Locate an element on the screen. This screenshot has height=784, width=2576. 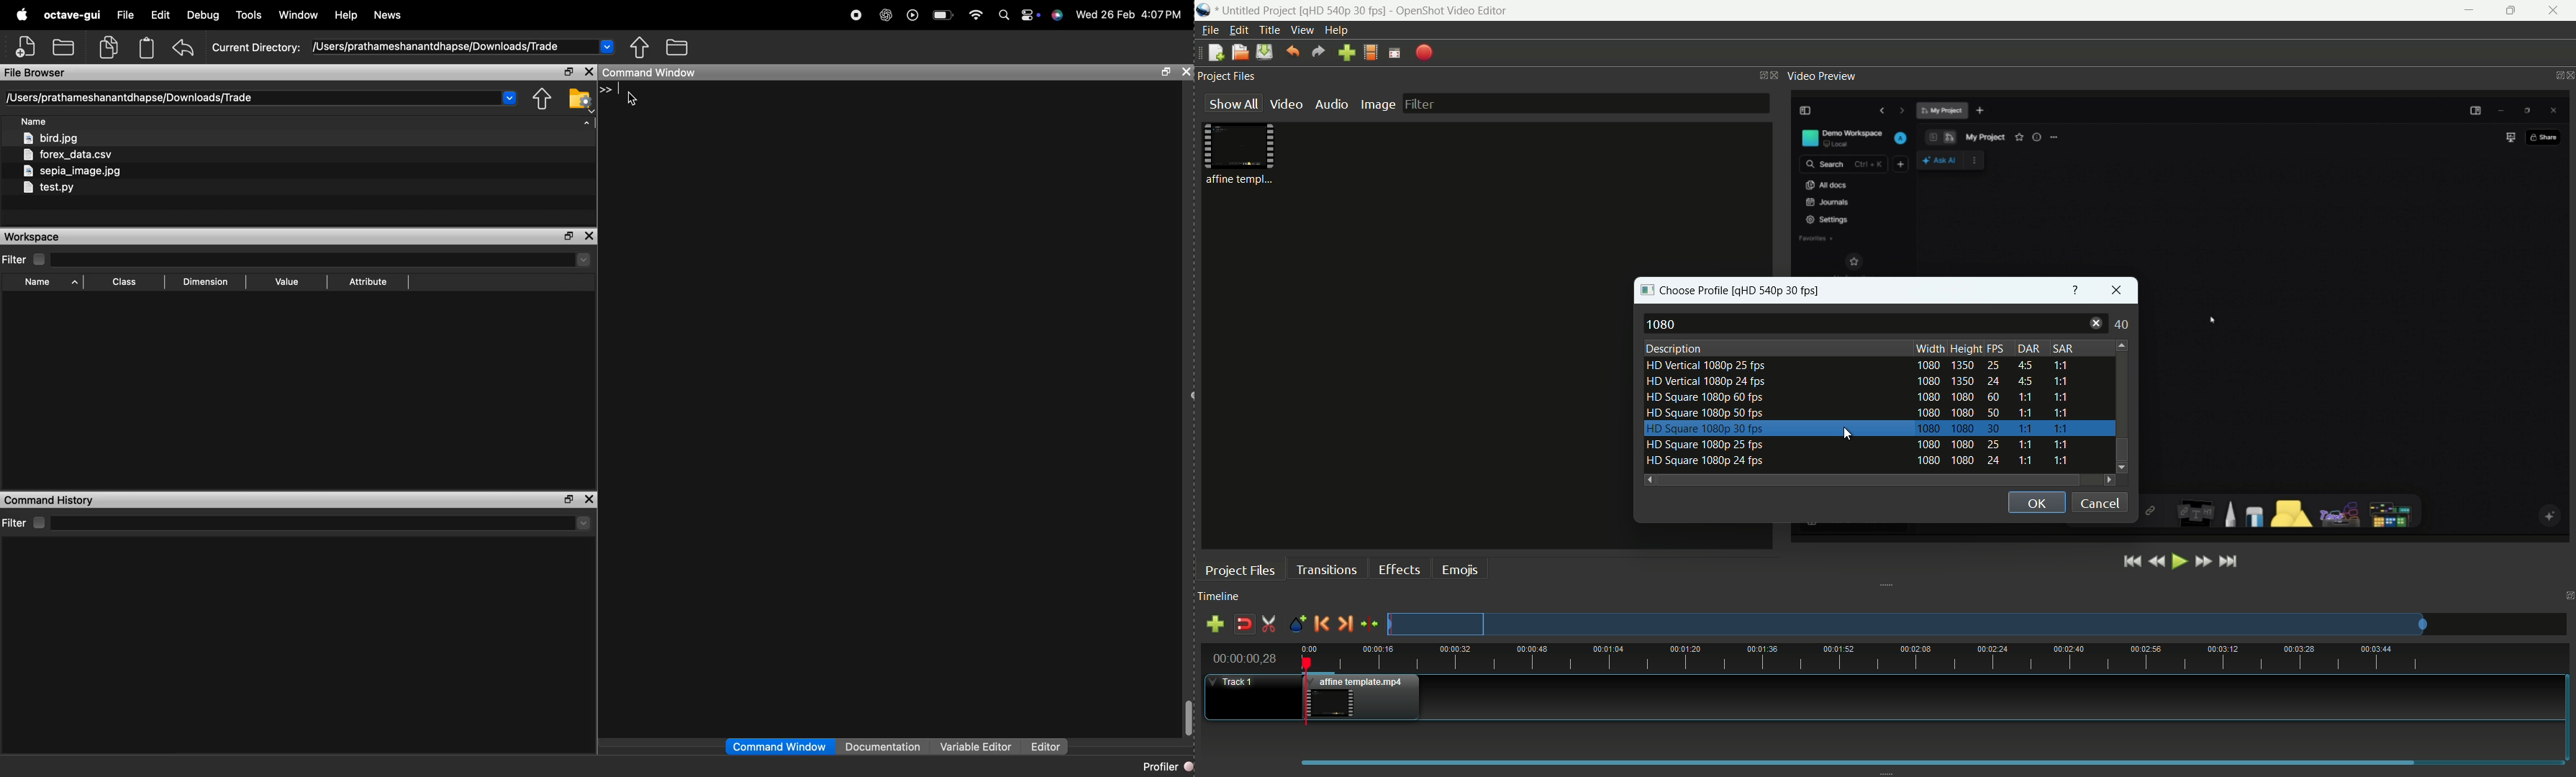
add file is located at coordinates (26, 47).